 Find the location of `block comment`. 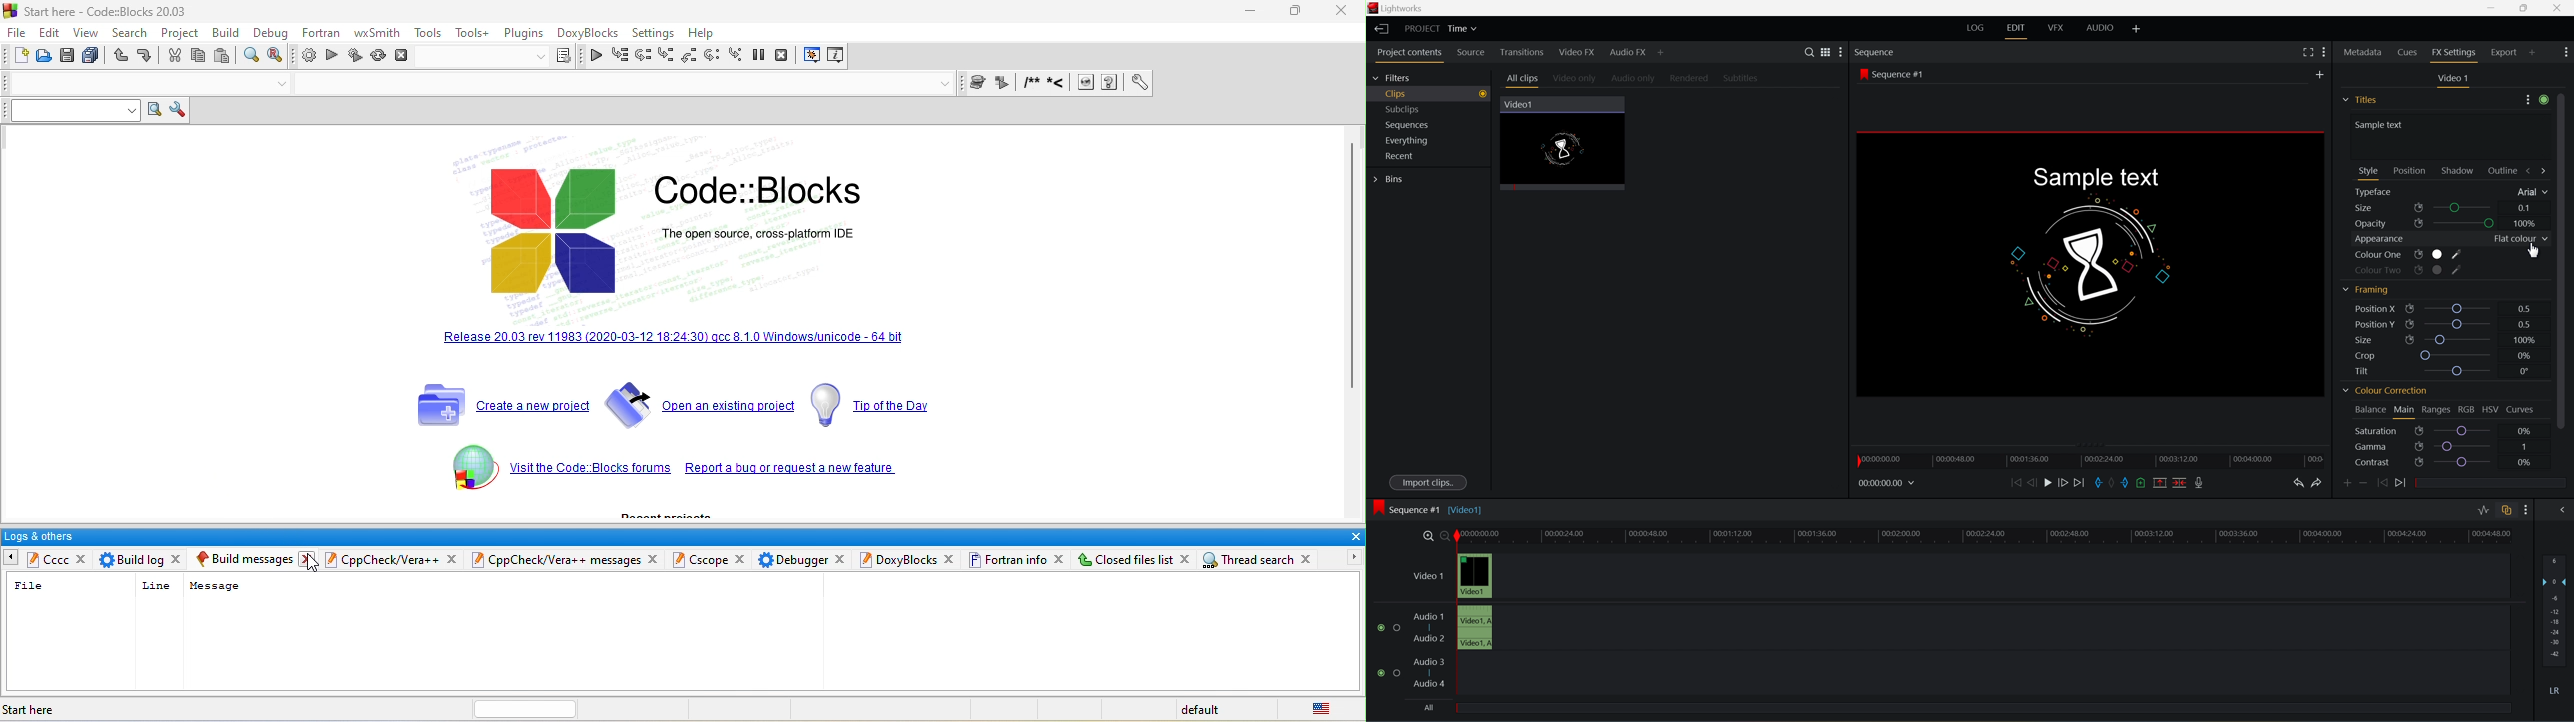

block comment is located at coordinates (1033, 83).